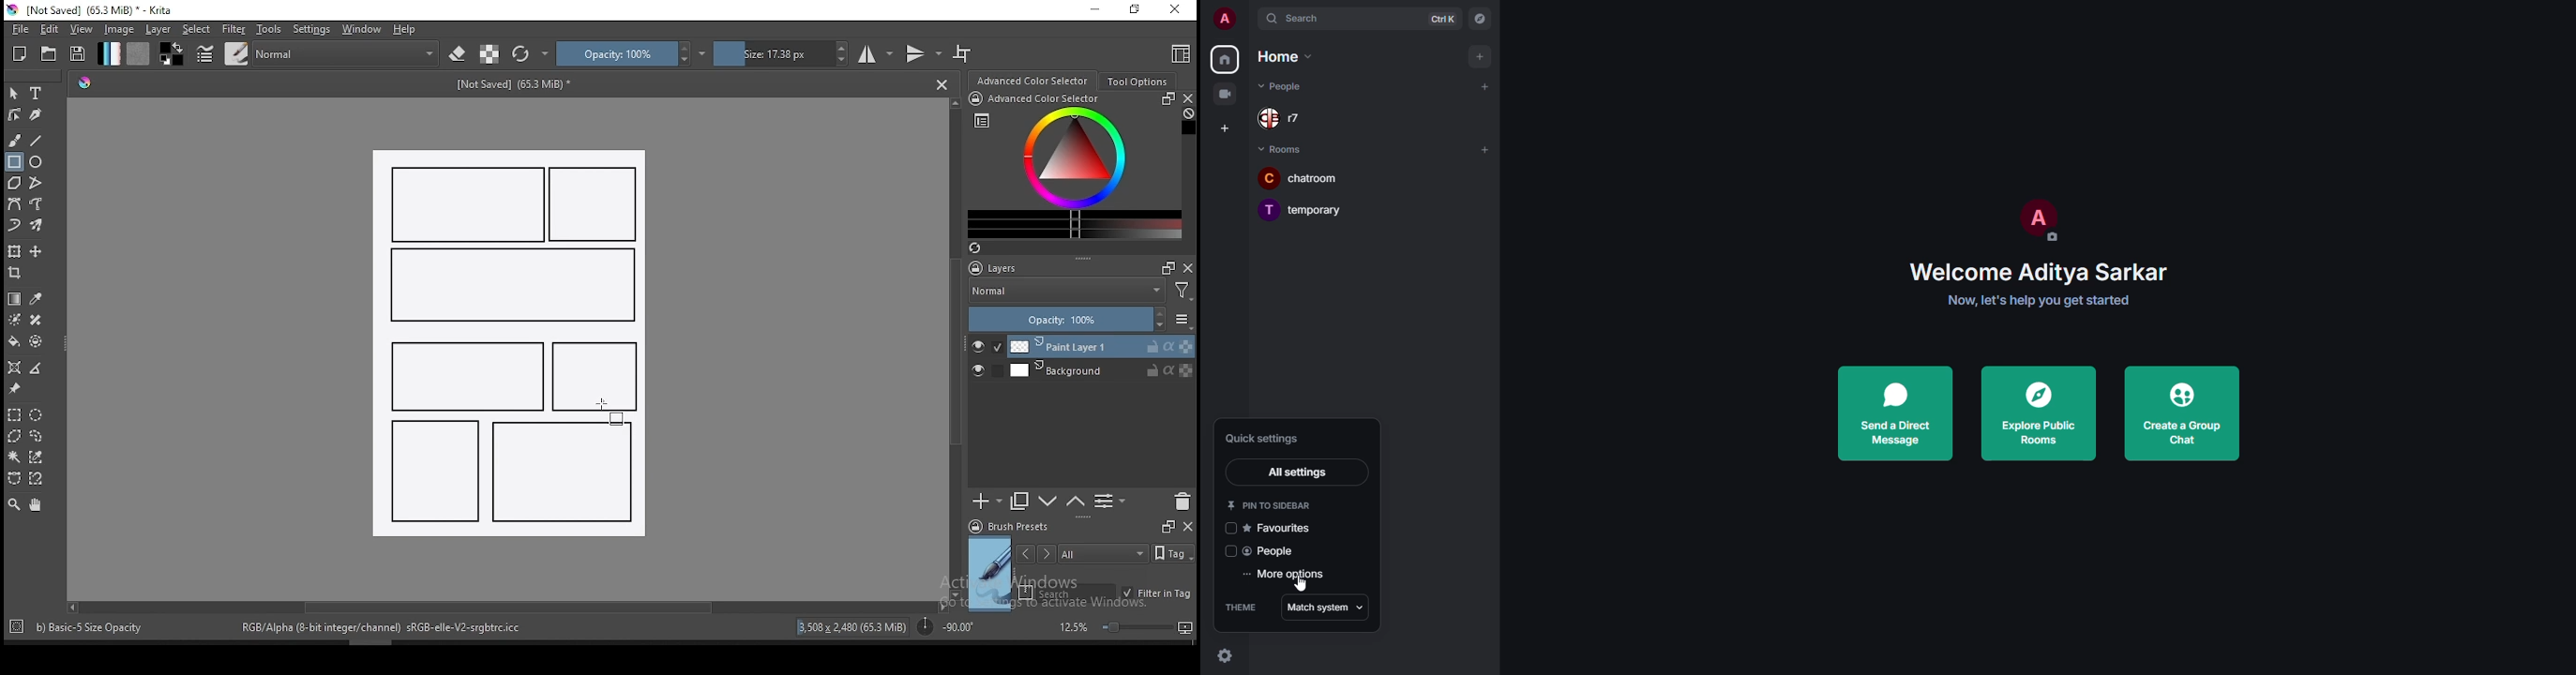 This screenshot has width=2576, height=700. Describe the element at coordinates (37, 141) in the screenshot. I see `line tool` at that location.